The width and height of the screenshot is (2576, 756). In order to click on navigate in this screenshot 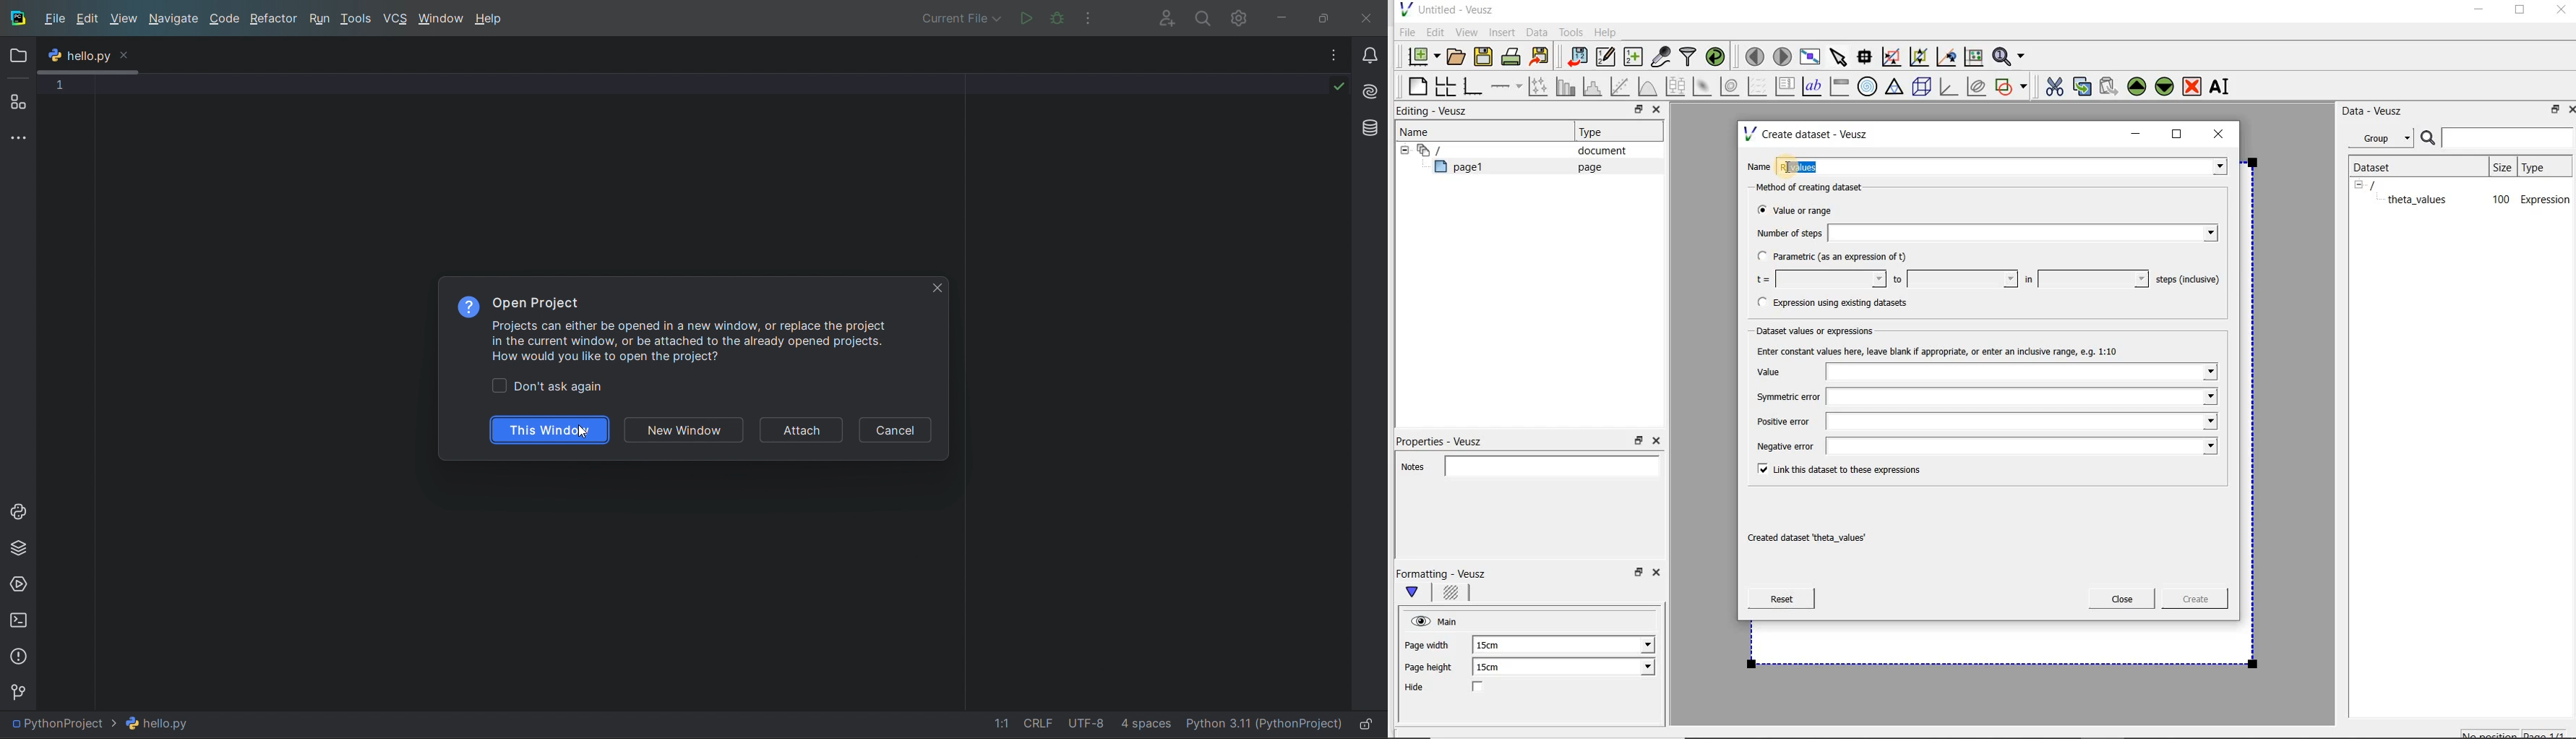, I will do `click(173, 19)`.